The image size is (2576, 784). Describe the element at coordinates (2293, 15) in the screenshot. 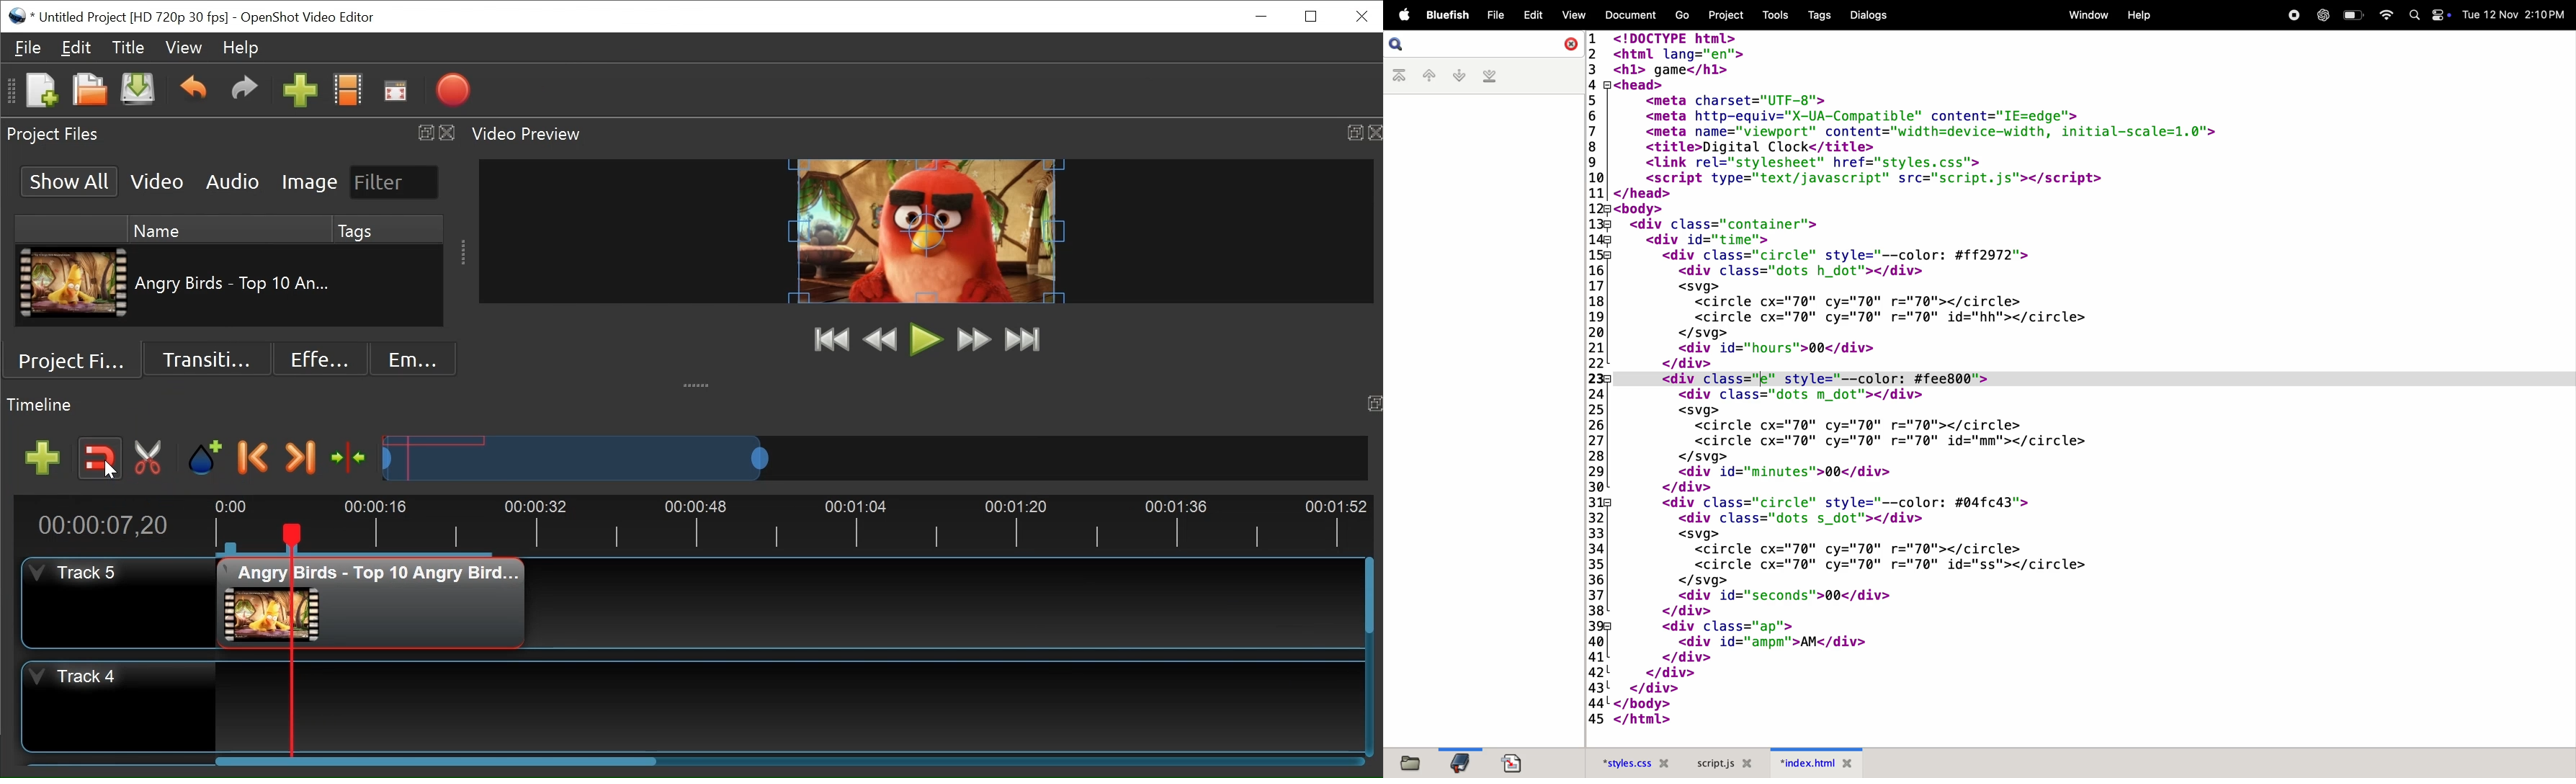

I see `record` at that location.